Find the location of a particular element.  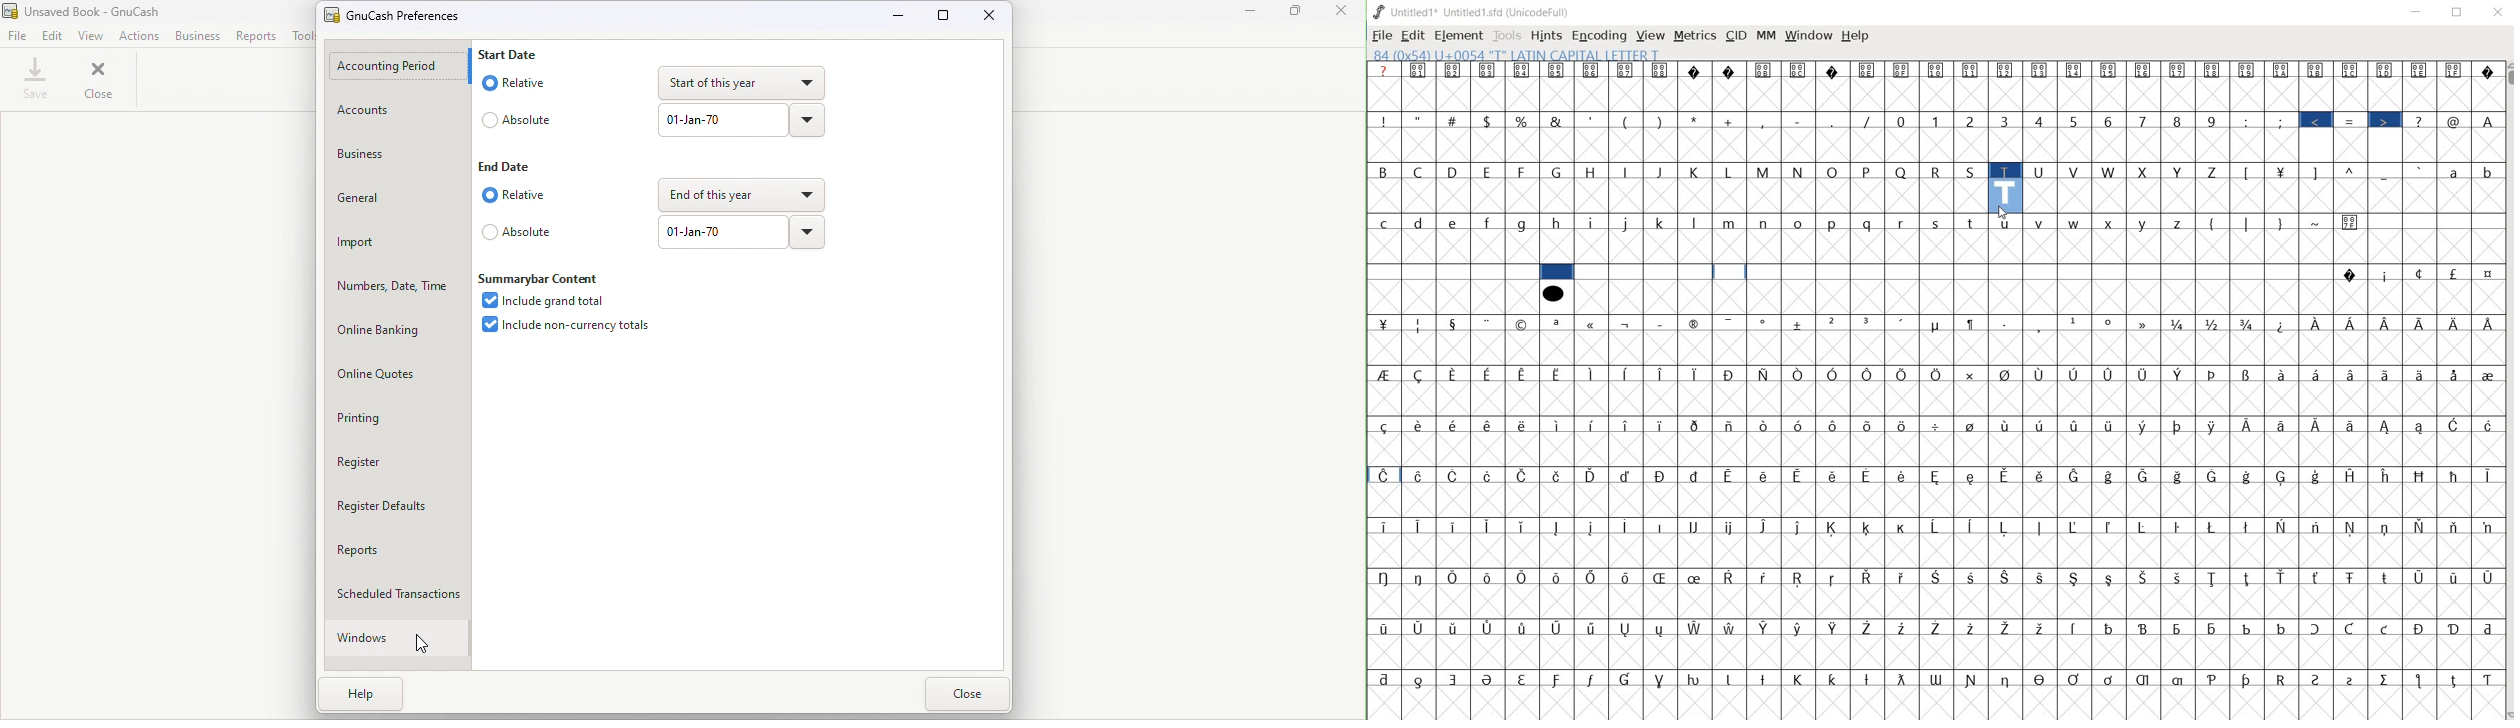

Symbol is located at coordinates (2486, 425).